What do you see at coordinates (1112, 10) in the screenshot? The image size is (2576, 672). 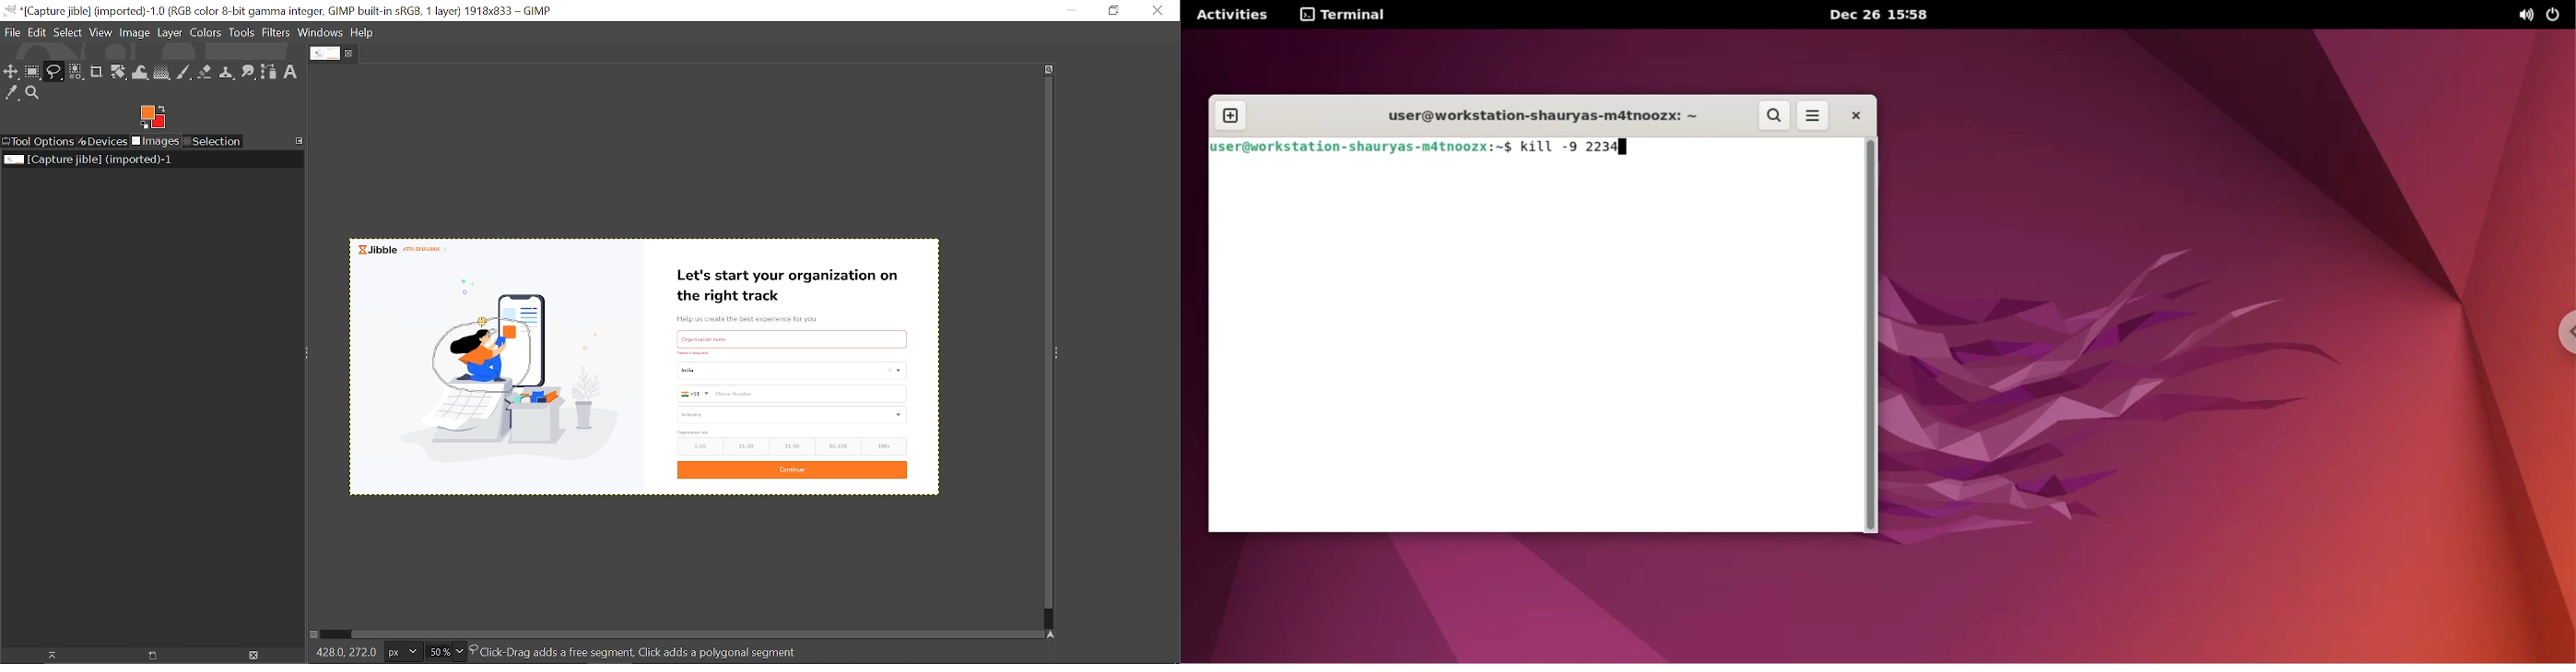 I see `restore down` at bounding box center [1112, 10].